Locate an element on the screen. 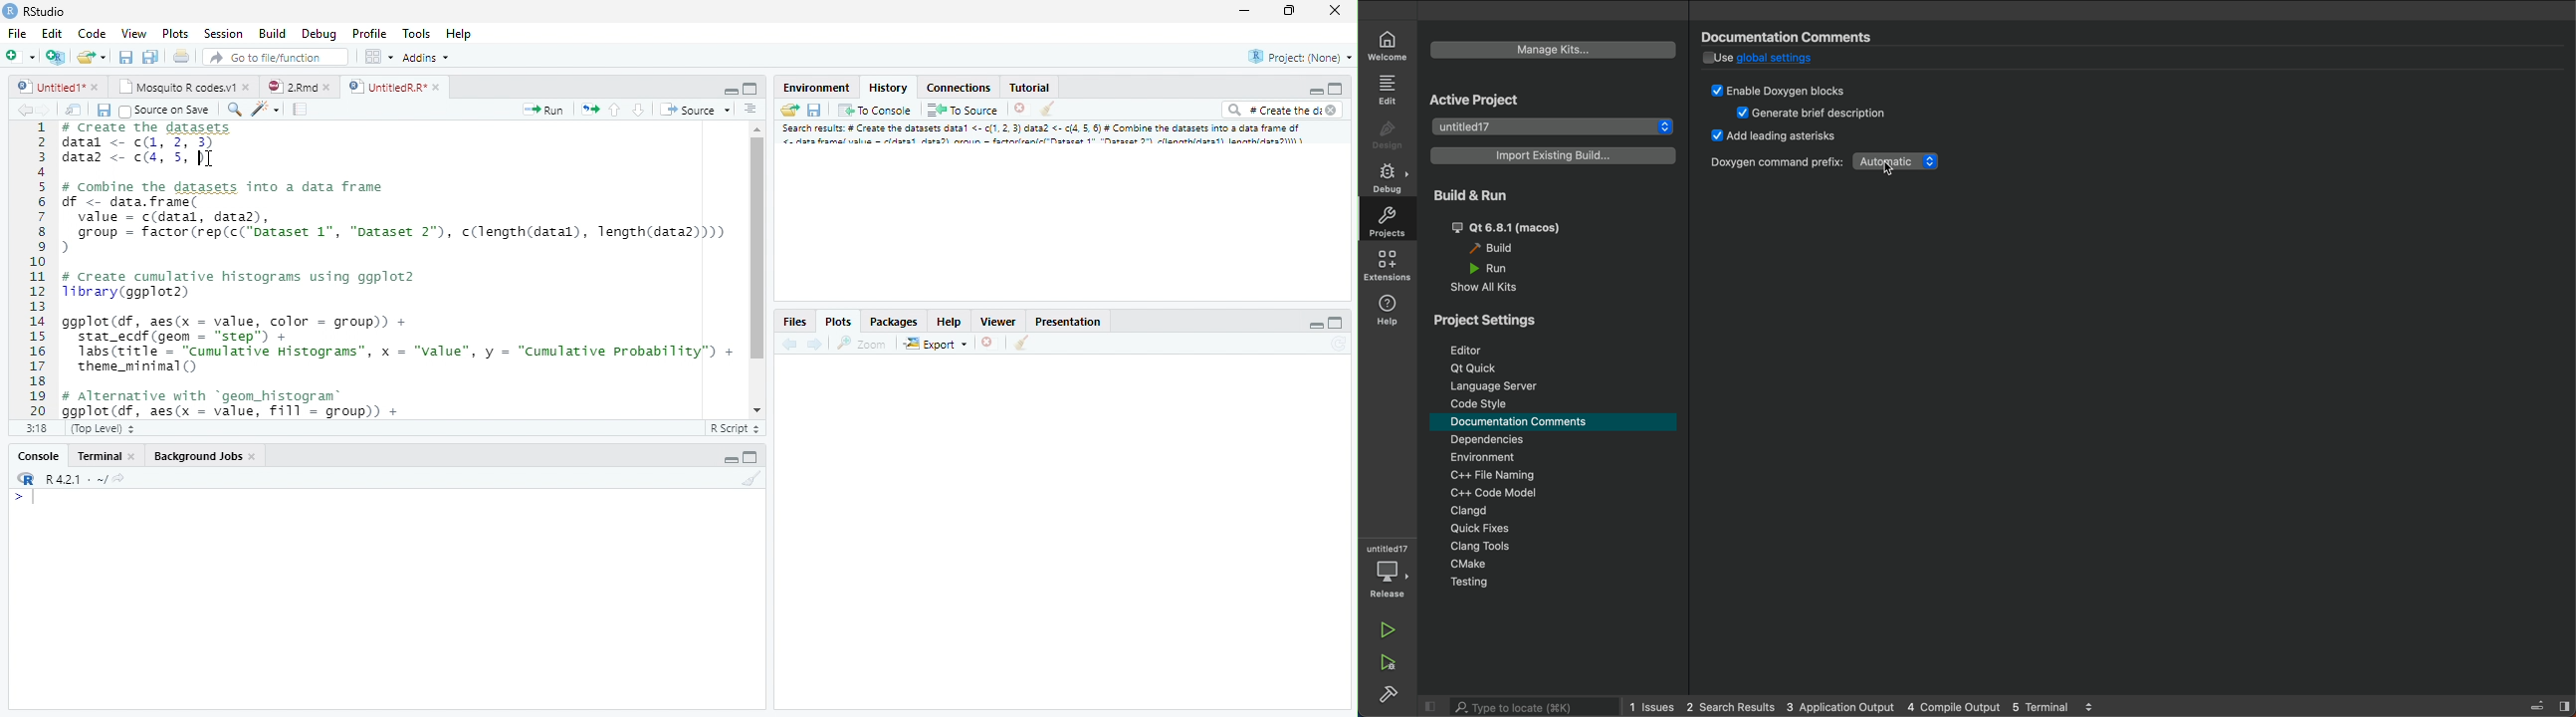 The width and height of the screenshot is (2576, 728). code style is located at coordinates (1480, 404).